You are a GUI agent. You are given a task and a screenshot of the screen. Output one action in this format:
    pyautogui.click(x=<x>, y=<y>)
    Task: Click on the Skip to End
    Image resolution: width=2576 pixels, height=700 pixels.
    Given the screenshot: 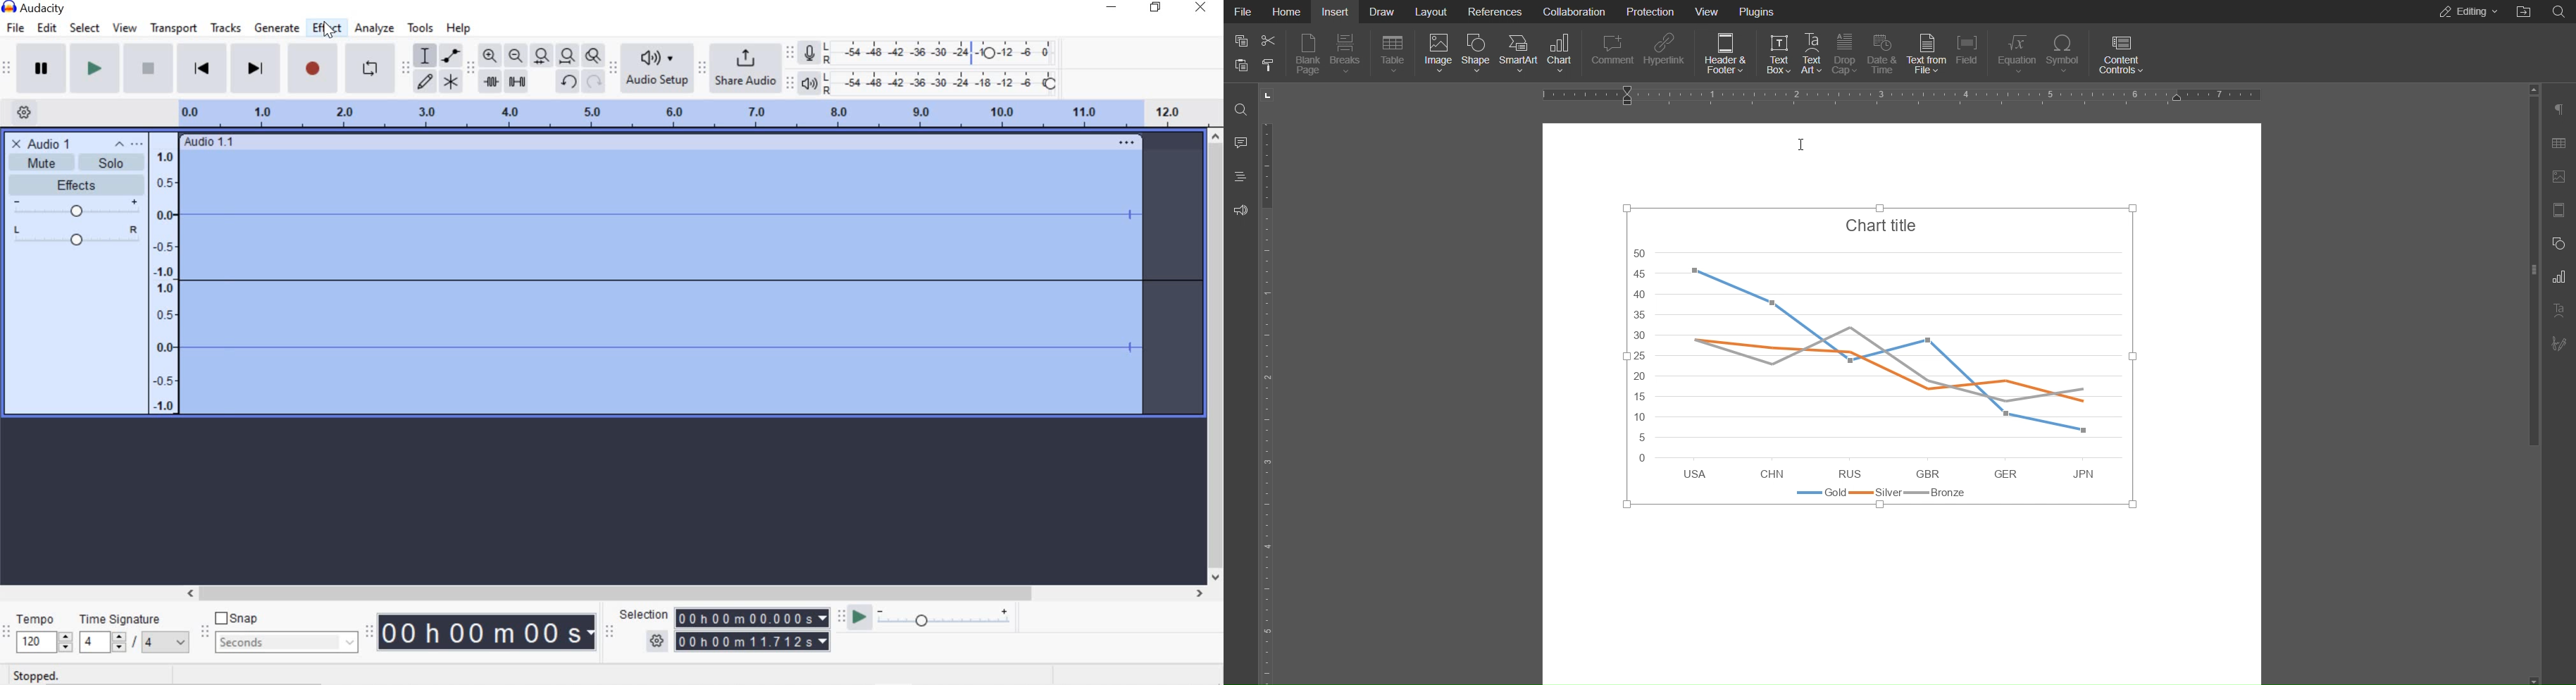 What is the action you would take?
    pyautogui.click(x=258, y=70)
    